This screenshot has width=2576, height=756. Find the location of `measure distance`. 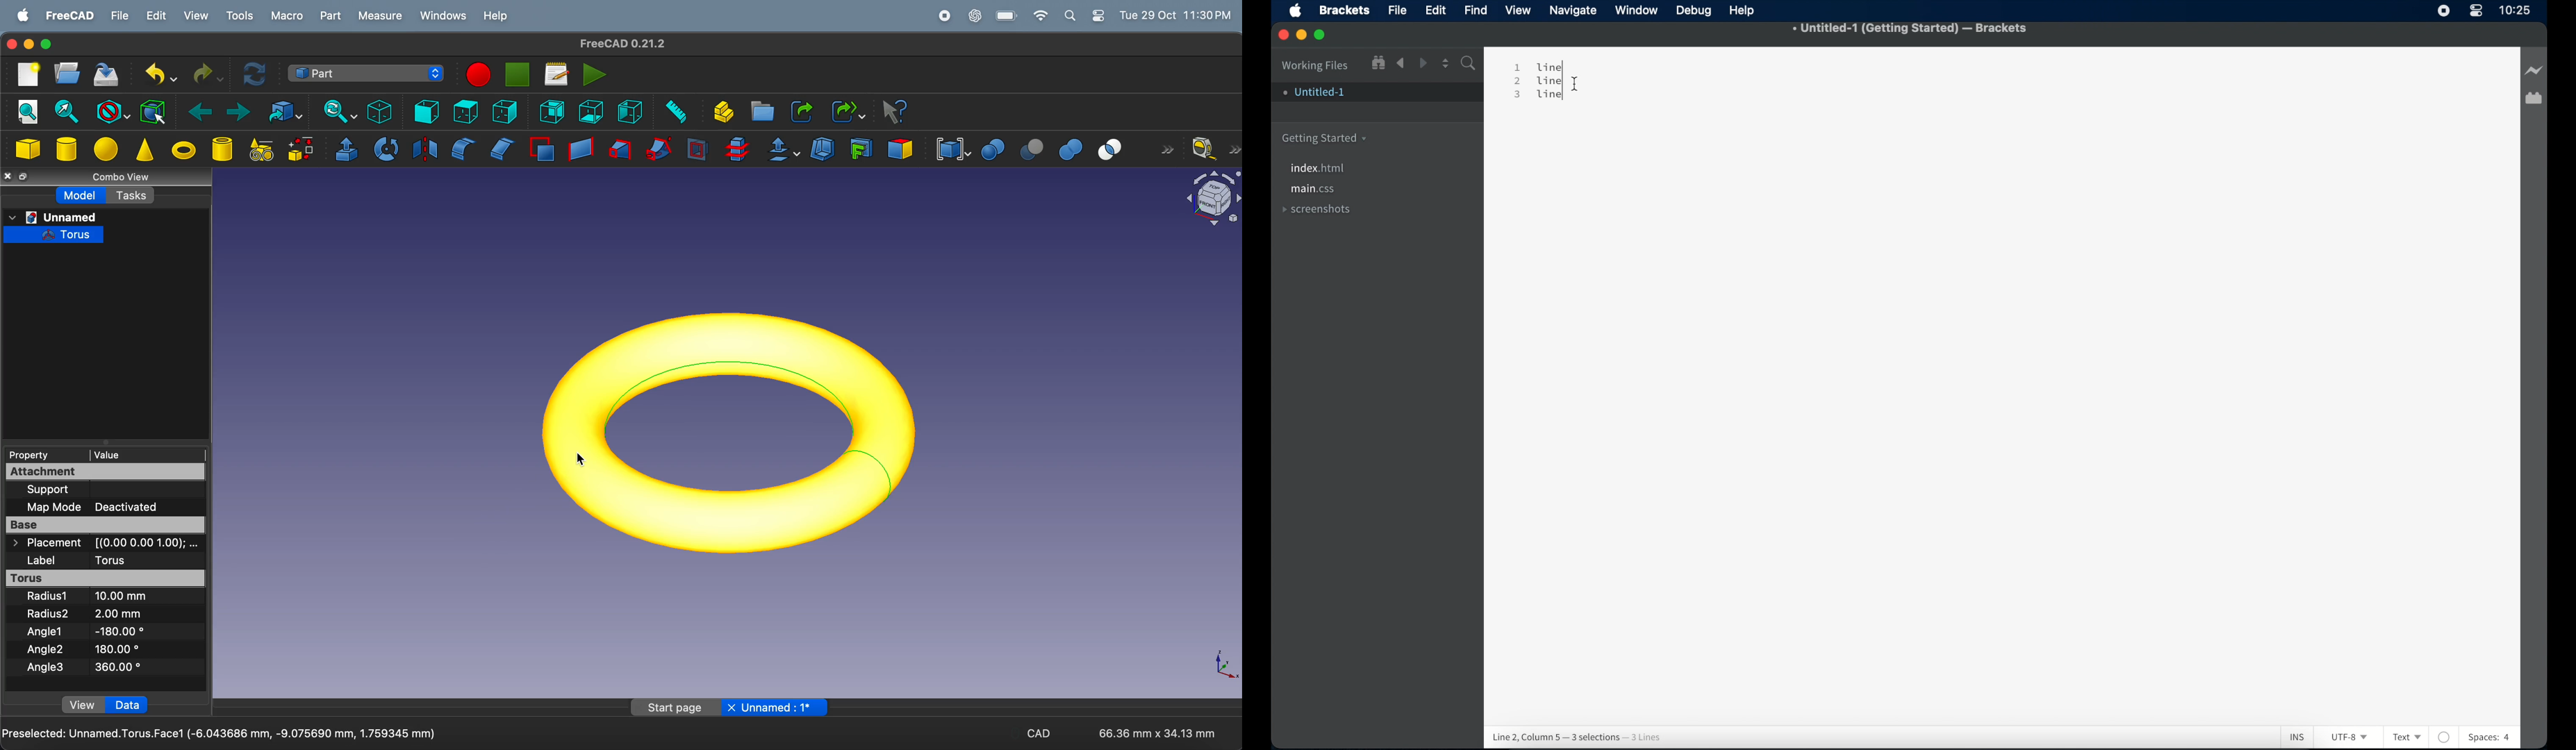

measure distance is located at coordinates (673, 112).